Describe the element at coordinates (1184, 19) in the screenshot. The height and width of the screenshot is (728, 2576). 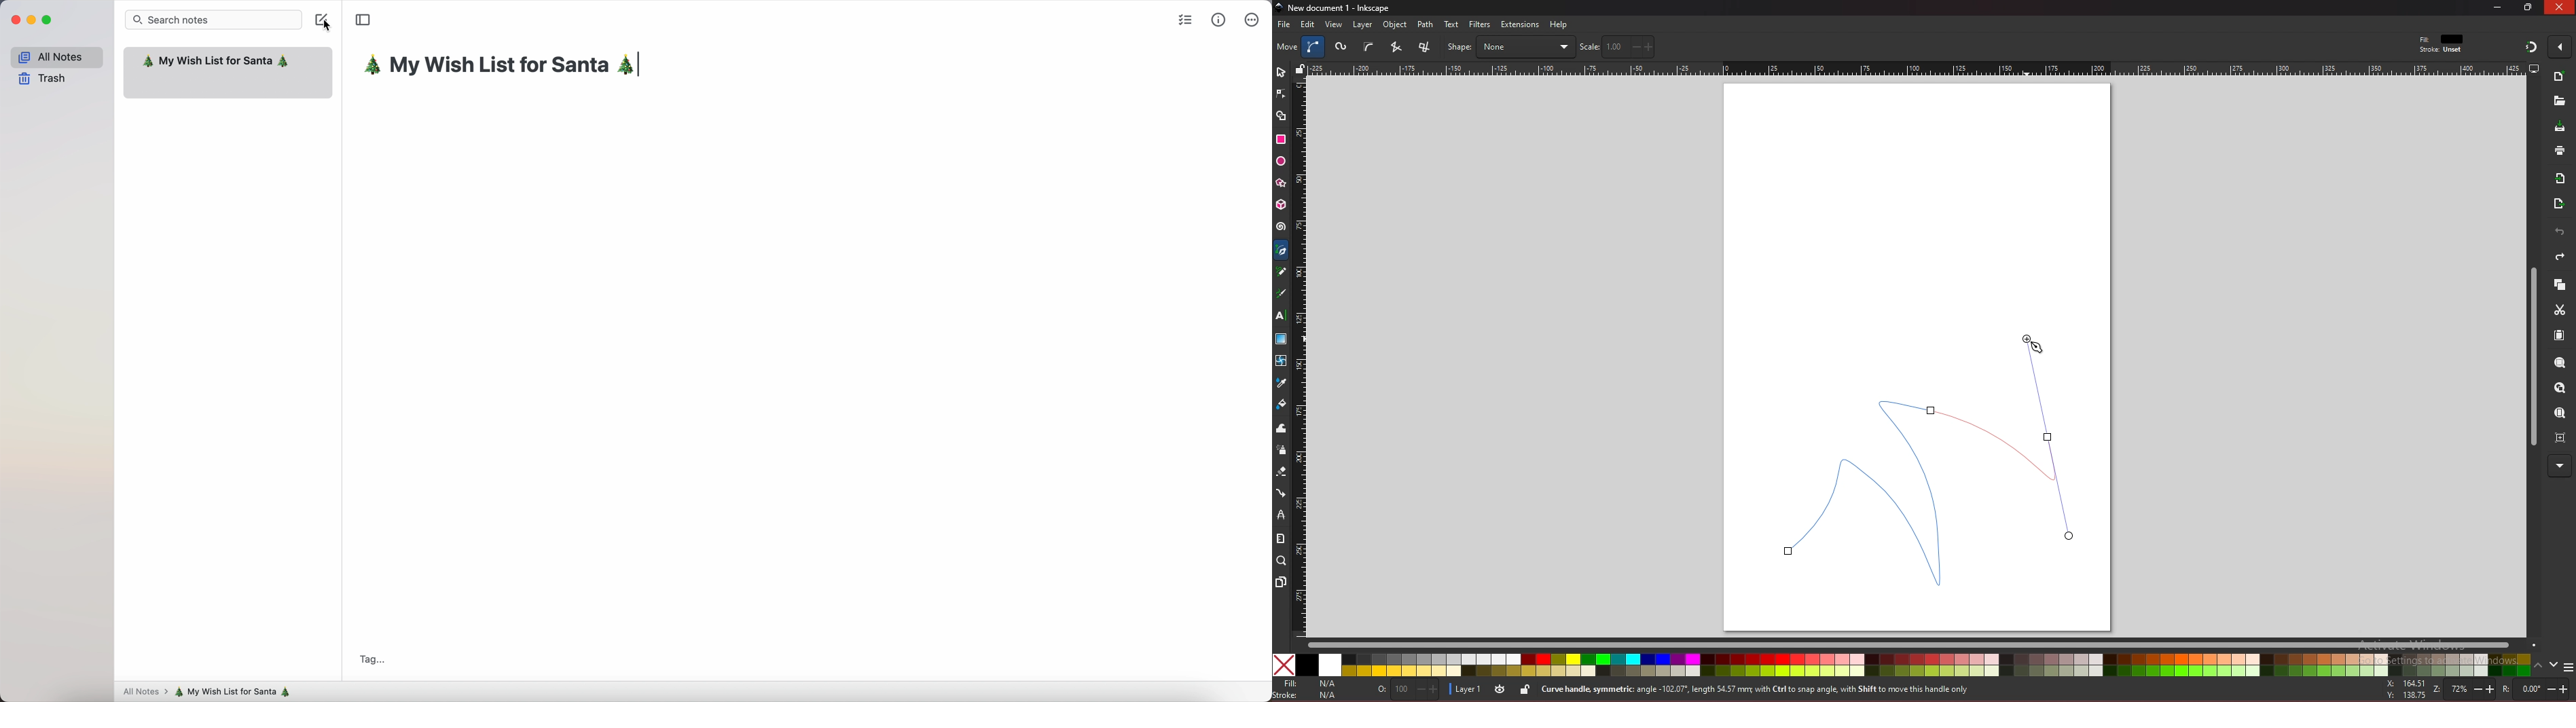
I see `check list` at that location.